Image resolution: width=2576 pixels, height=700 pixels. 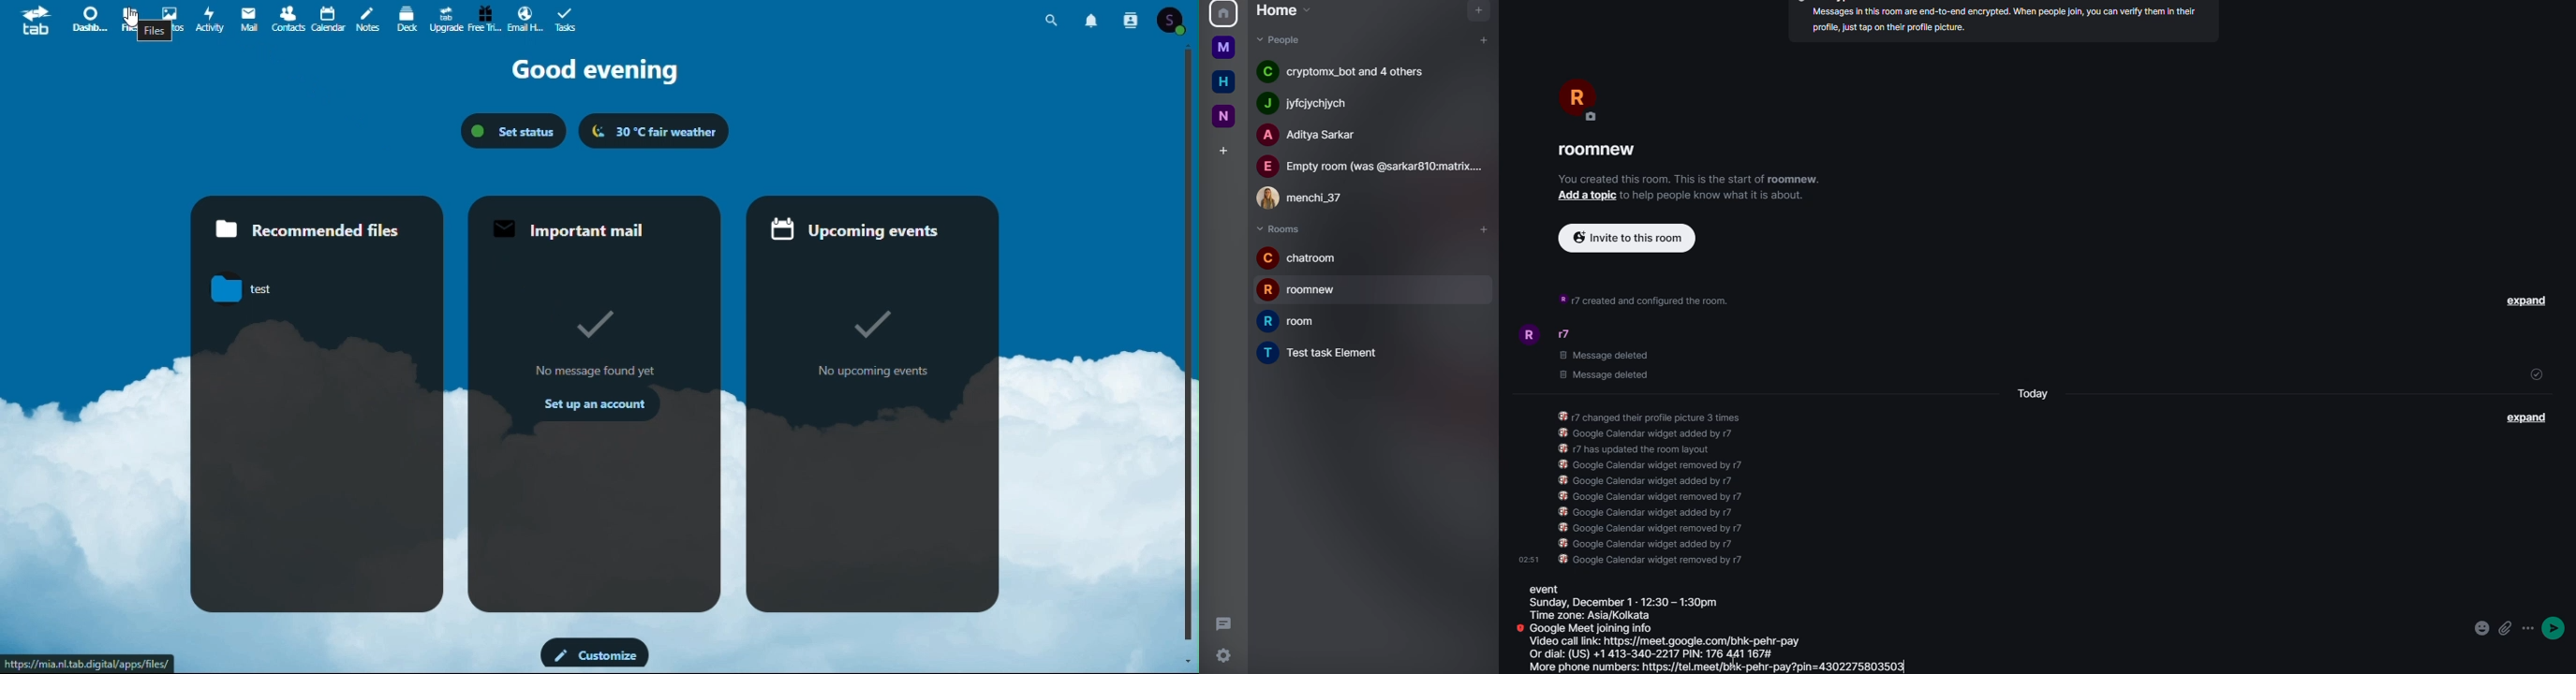 What do you see at coordinates (1690, 179) in the screenshot?
I see `info` at bounding box center [1690, 179].